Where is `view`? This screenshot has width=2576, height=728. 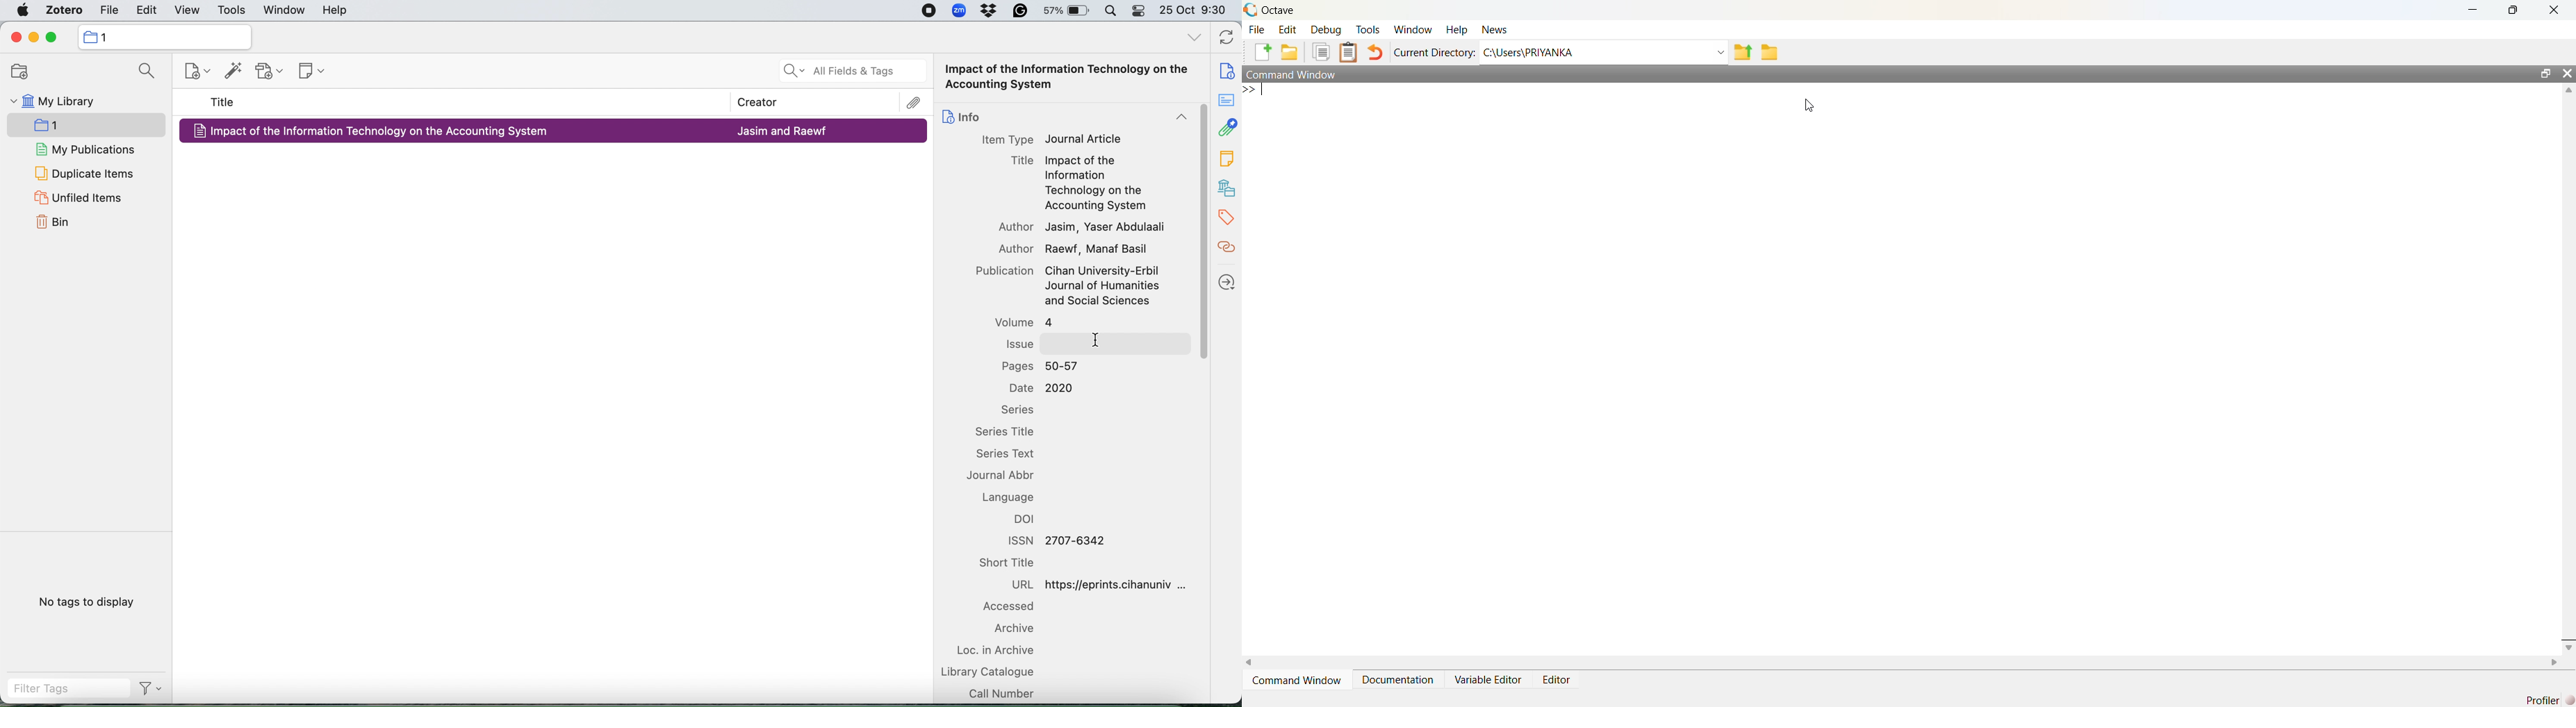 view is located at coordinates (187, 9).